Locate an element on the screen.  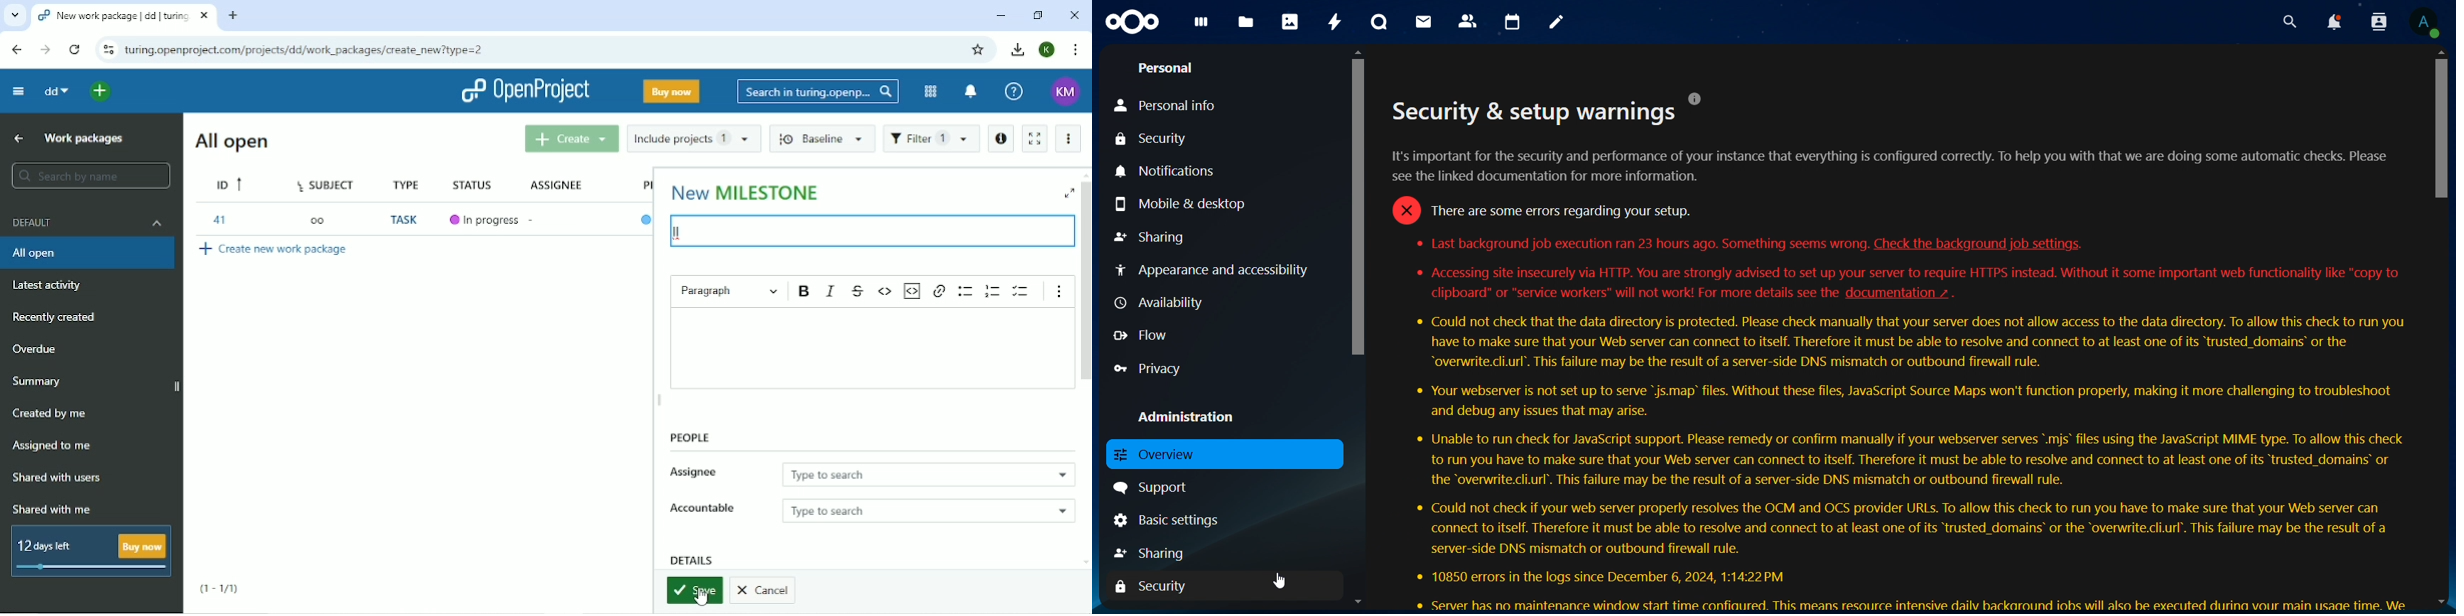
personal info is located at coordinates (1164, 107).